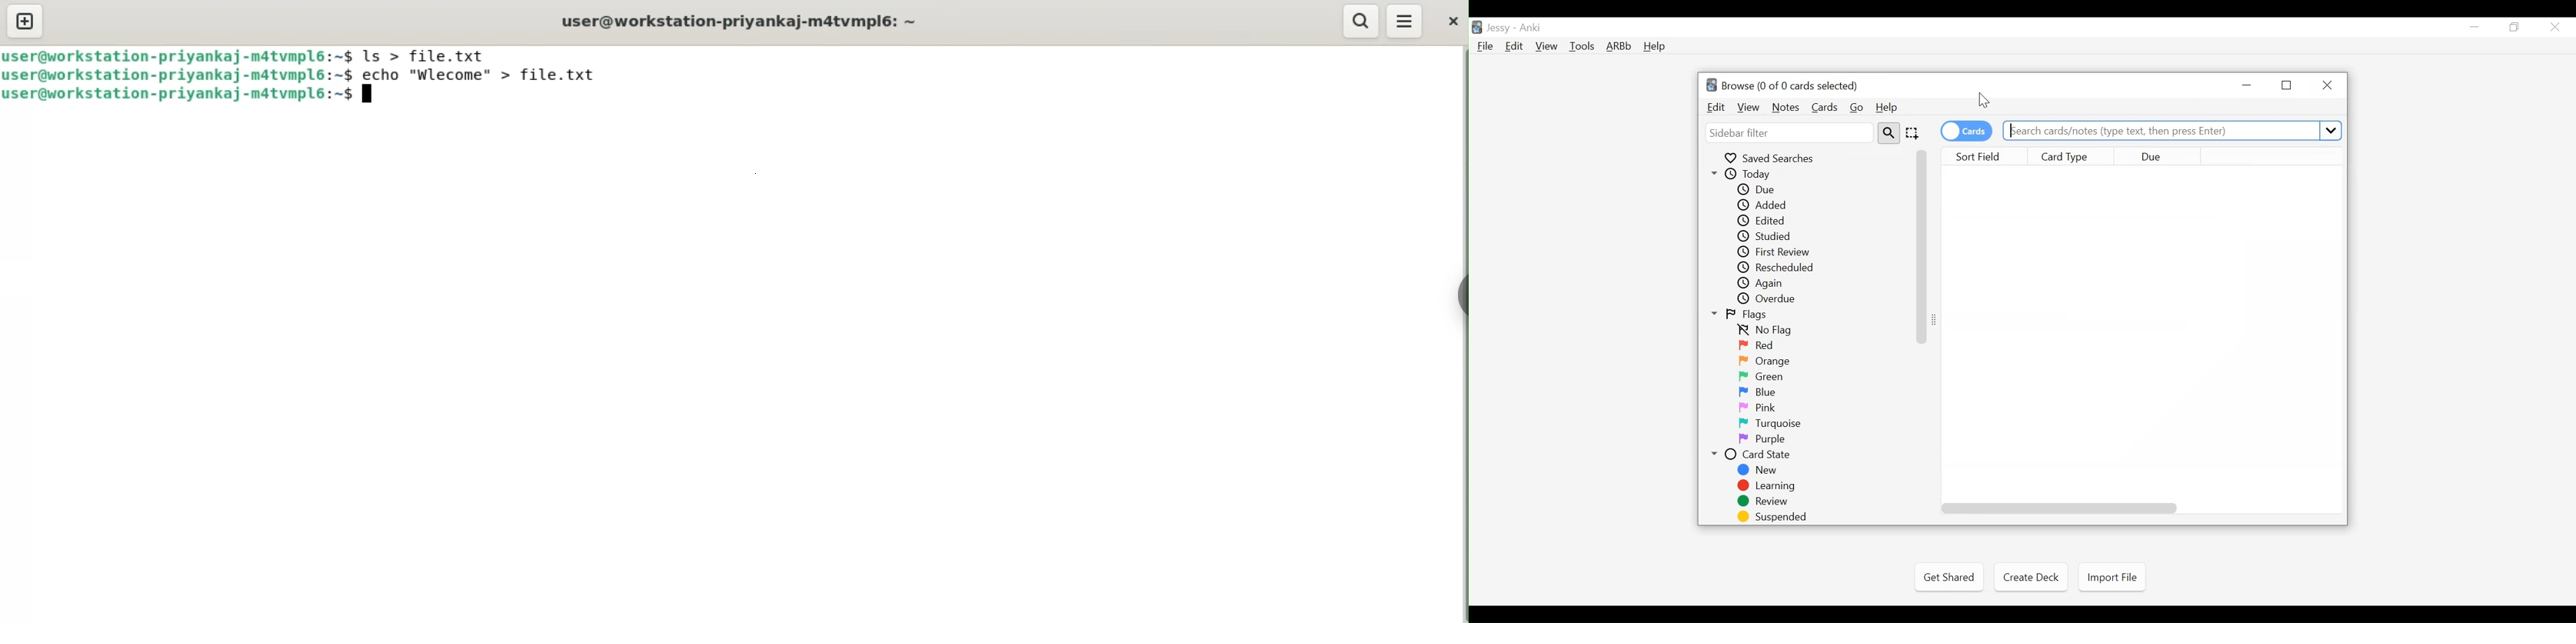 This screenshot has height=644, width=2576. Describe the element at coordinates (2516, 27) in the screenshot. I see `Restore` at that location.